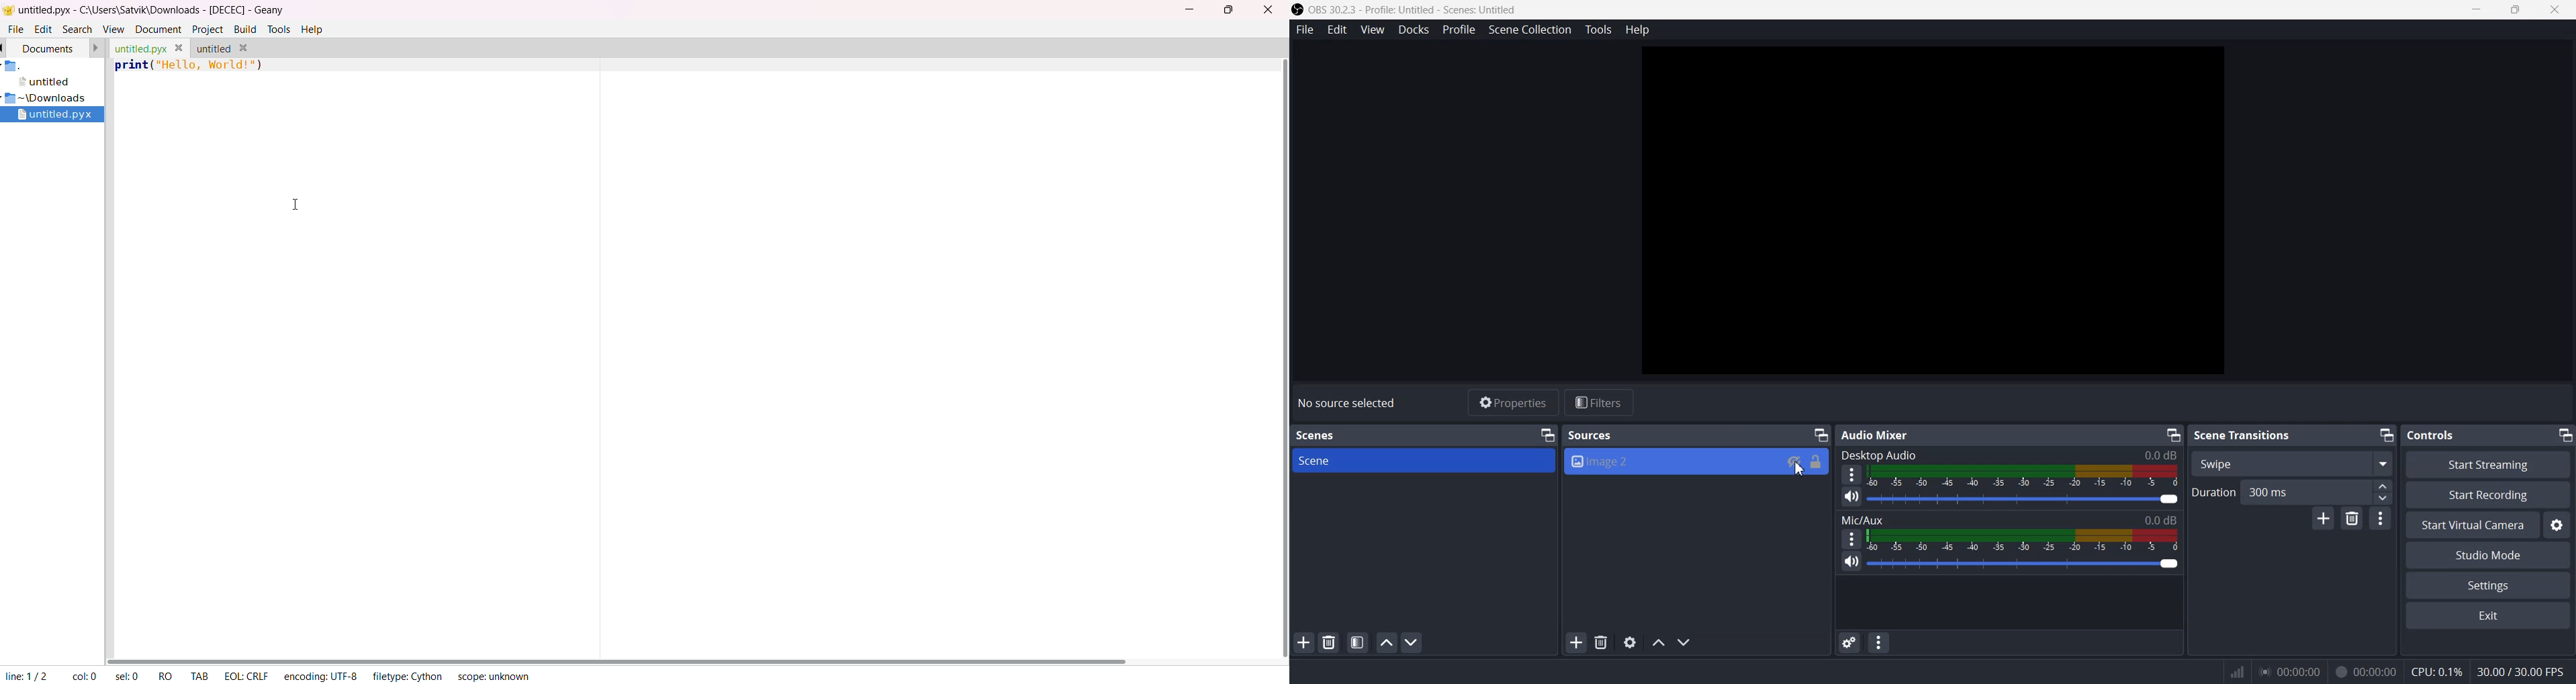 This screenshot has width=2576, height=700. What do you see at coordinates (1788, 459) in the screenshot?
I see `Hide ` at bounding box center [1788, 459].